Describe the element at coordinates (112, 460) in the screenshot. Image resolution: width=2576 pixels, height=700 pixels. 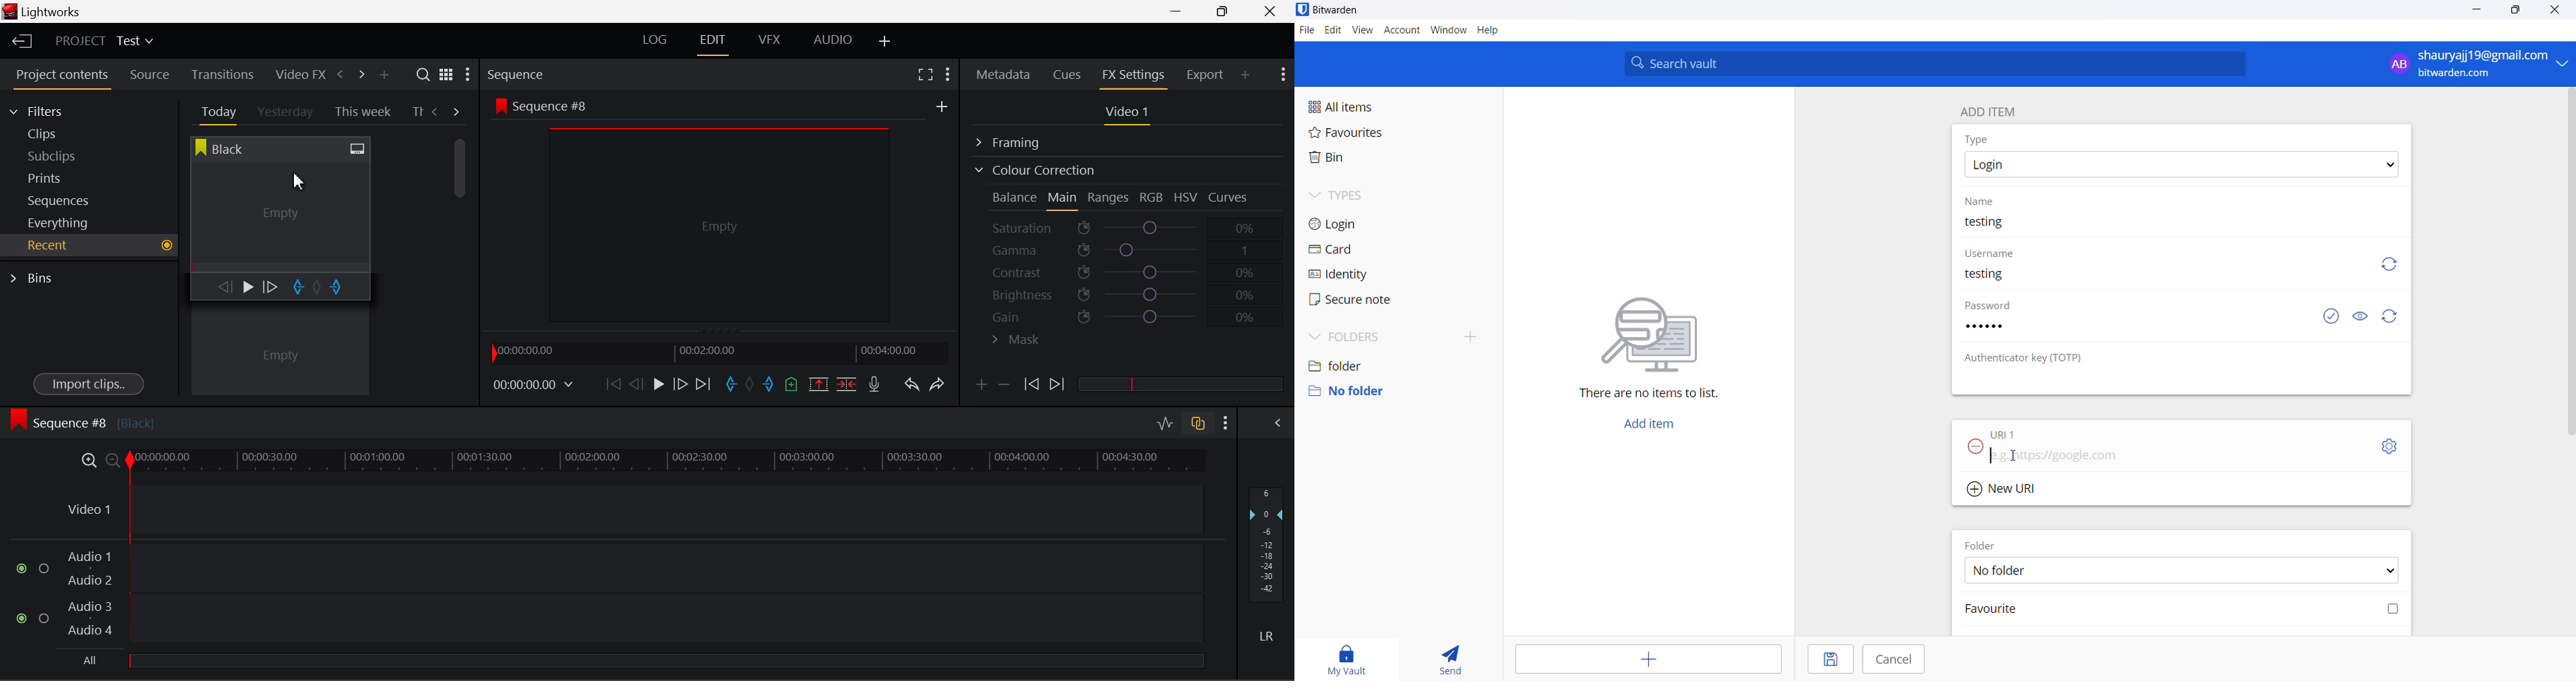
I see `Timeline Zoom Out` at that location.